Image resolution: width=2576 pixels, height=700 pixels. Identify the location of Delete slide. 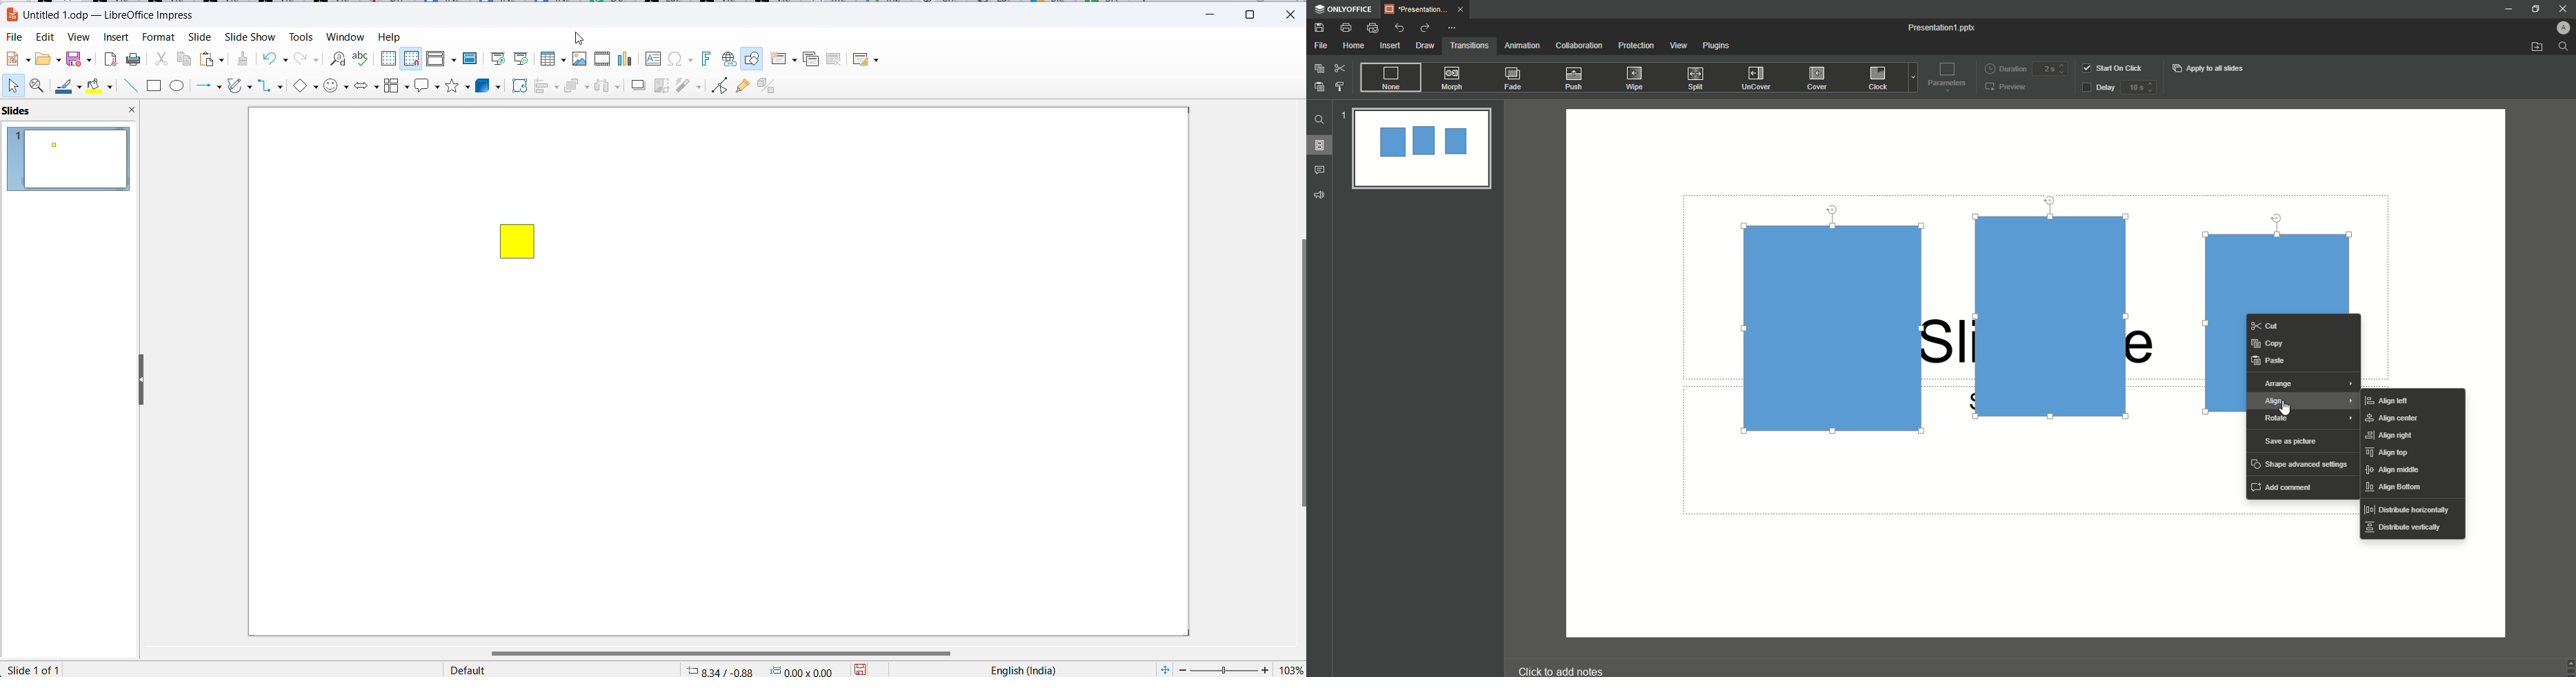
(835, 59).